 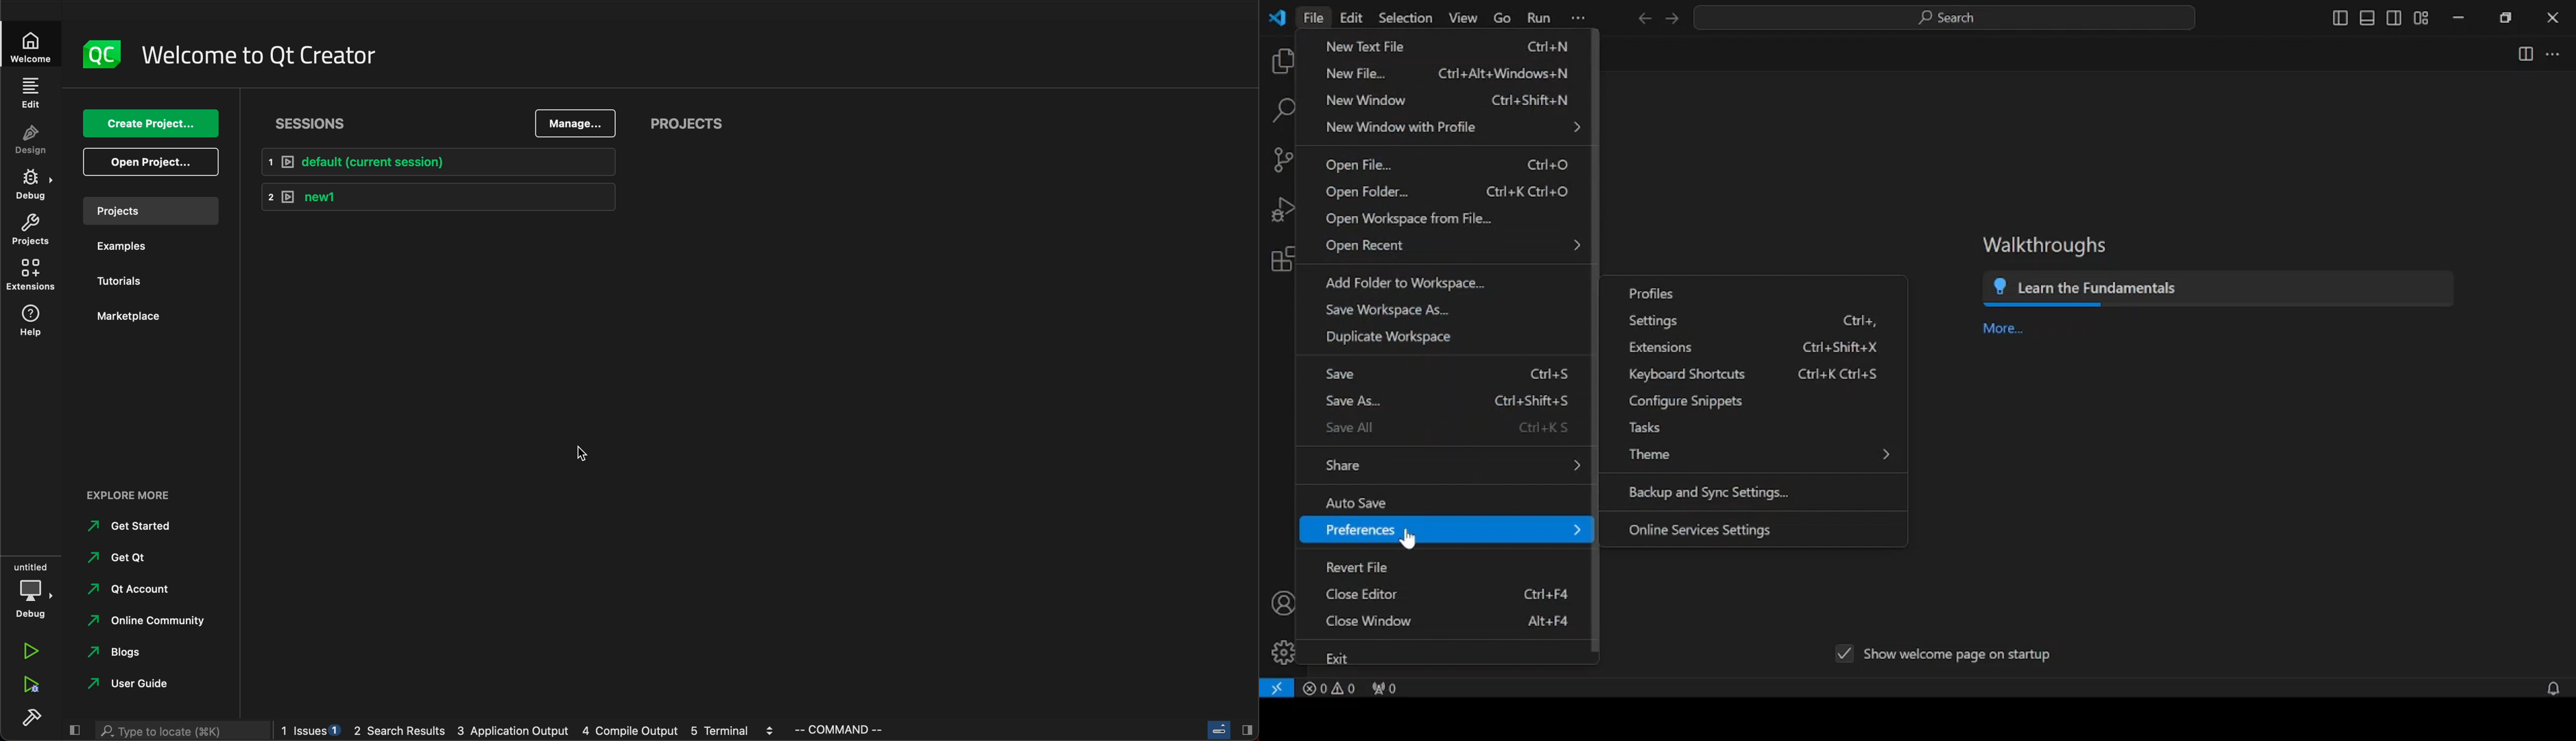 I want to click on run debug, so click(x=28, y=687).